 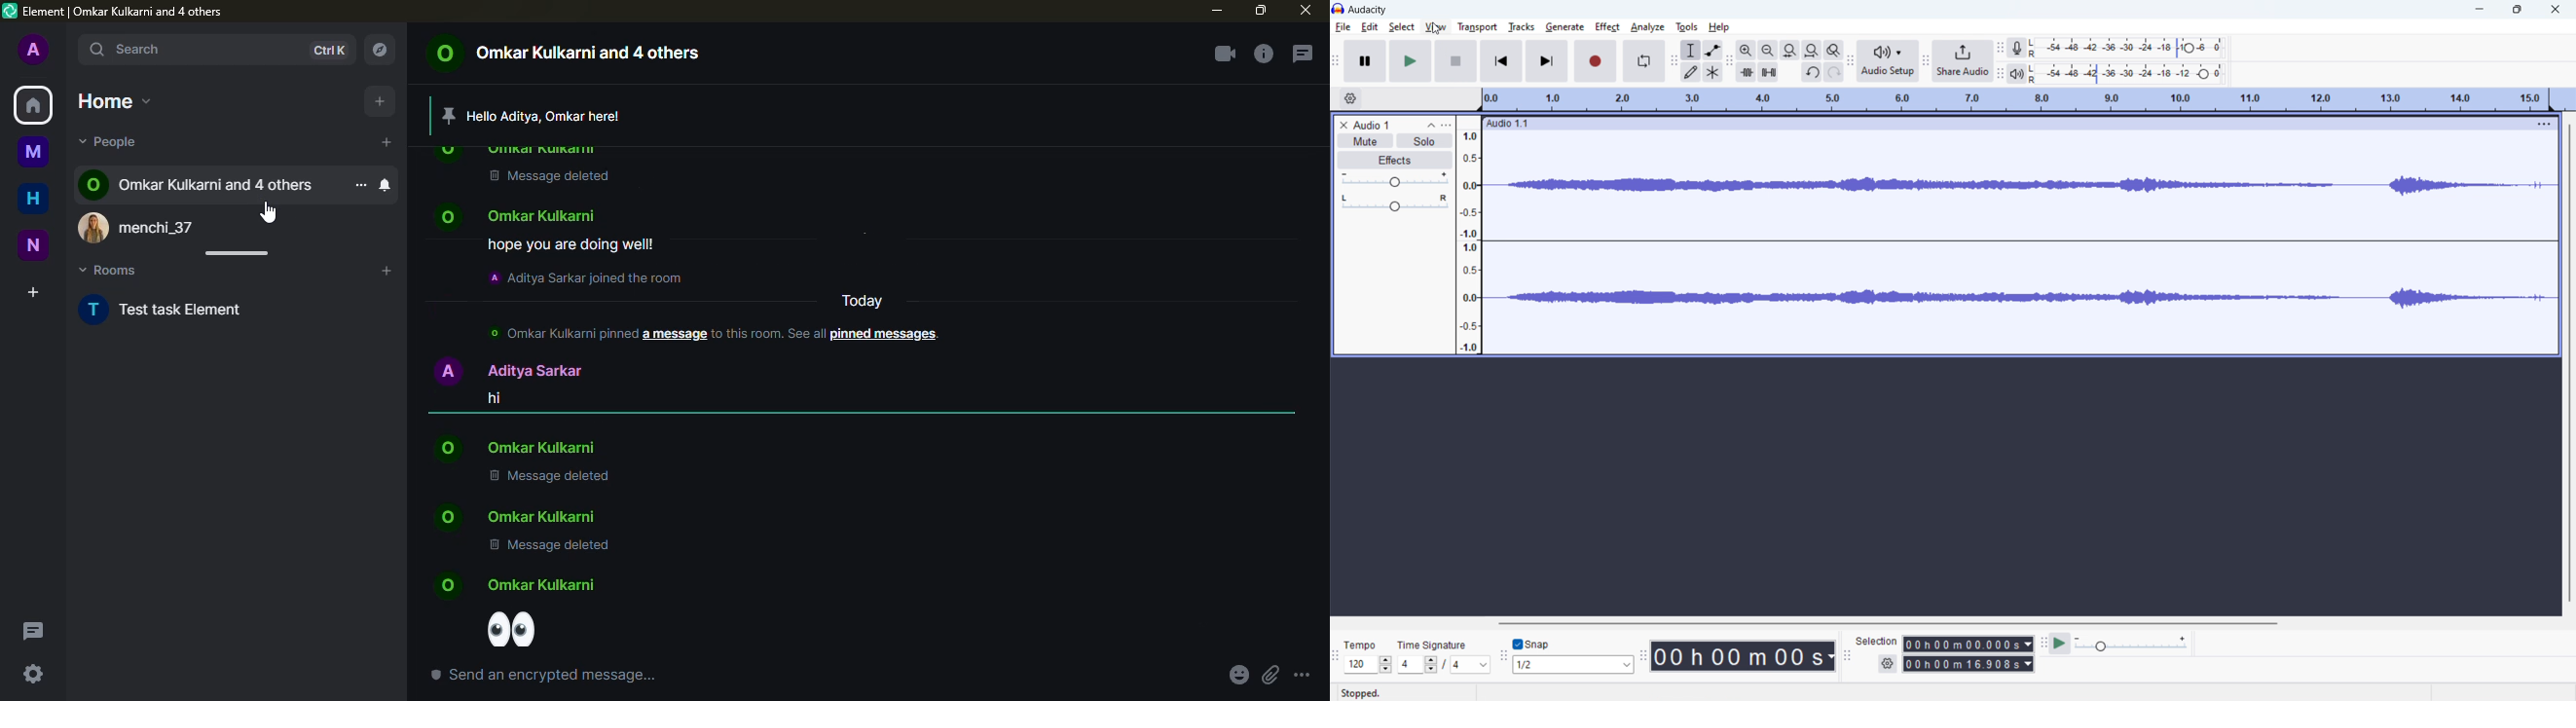 I want to click on multi tool, so click(x=1713, y=72).